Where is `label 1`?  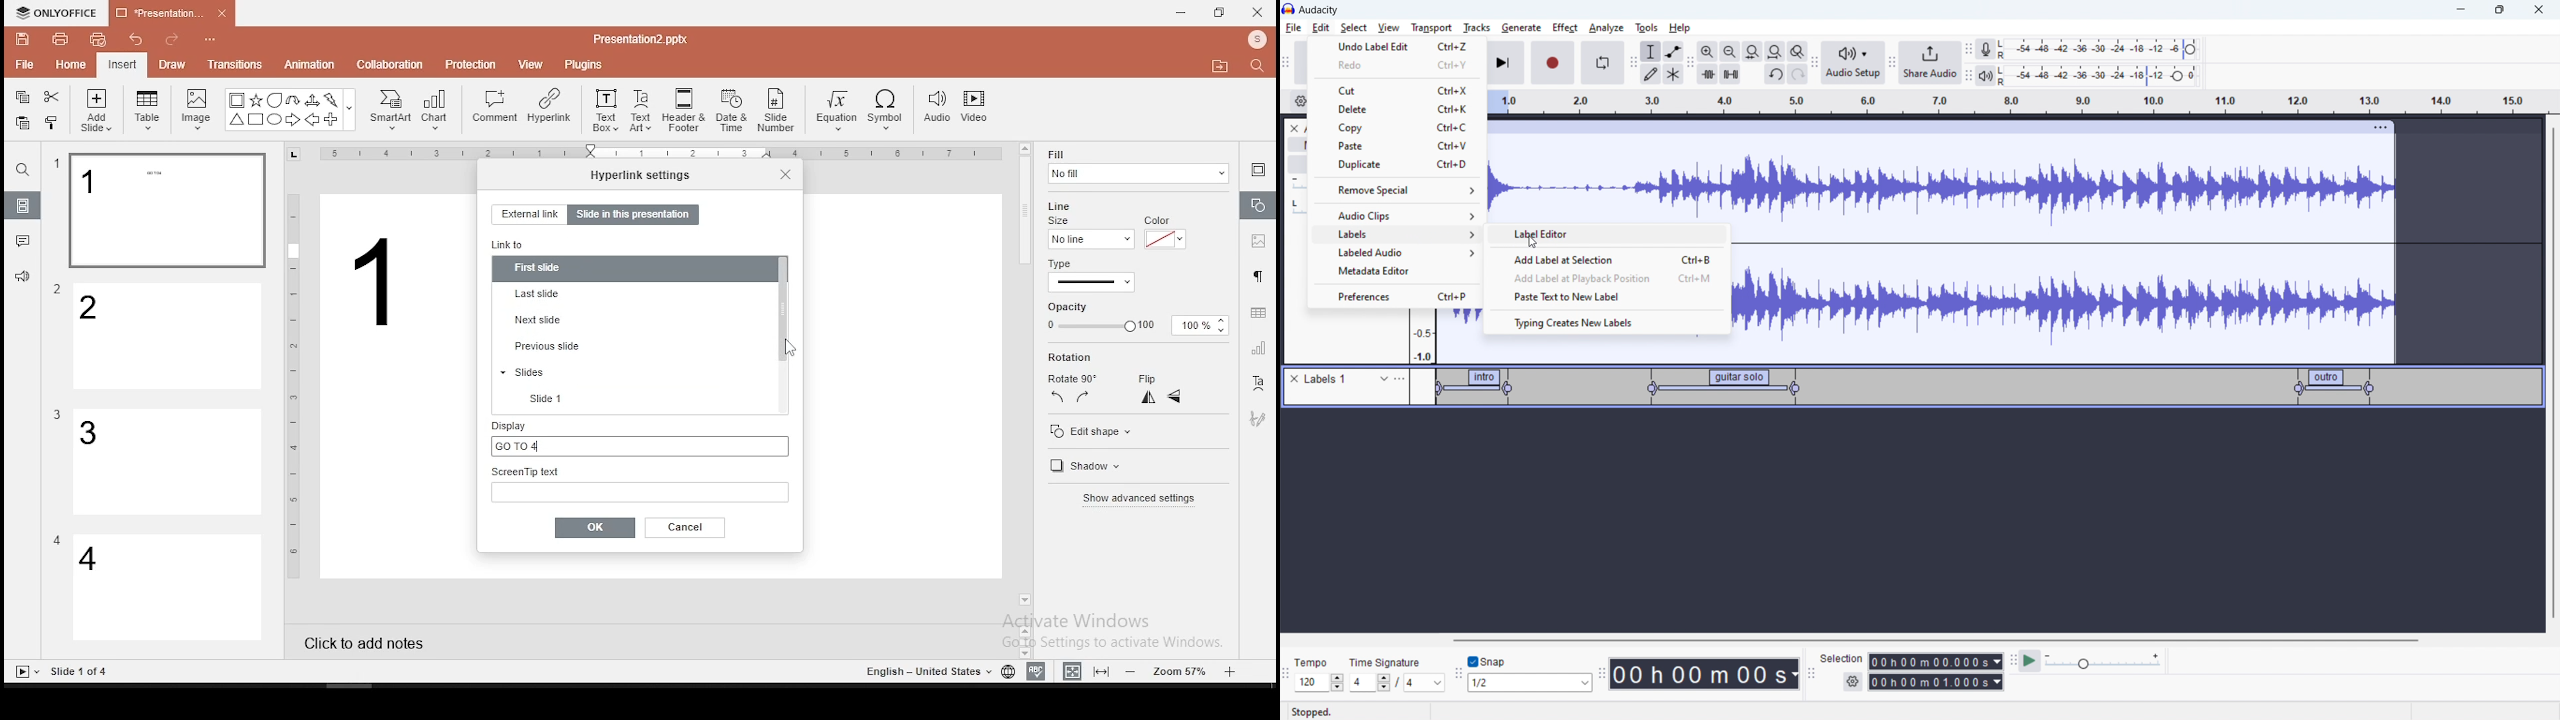
label 1 is located at coordinates (1477, 389).